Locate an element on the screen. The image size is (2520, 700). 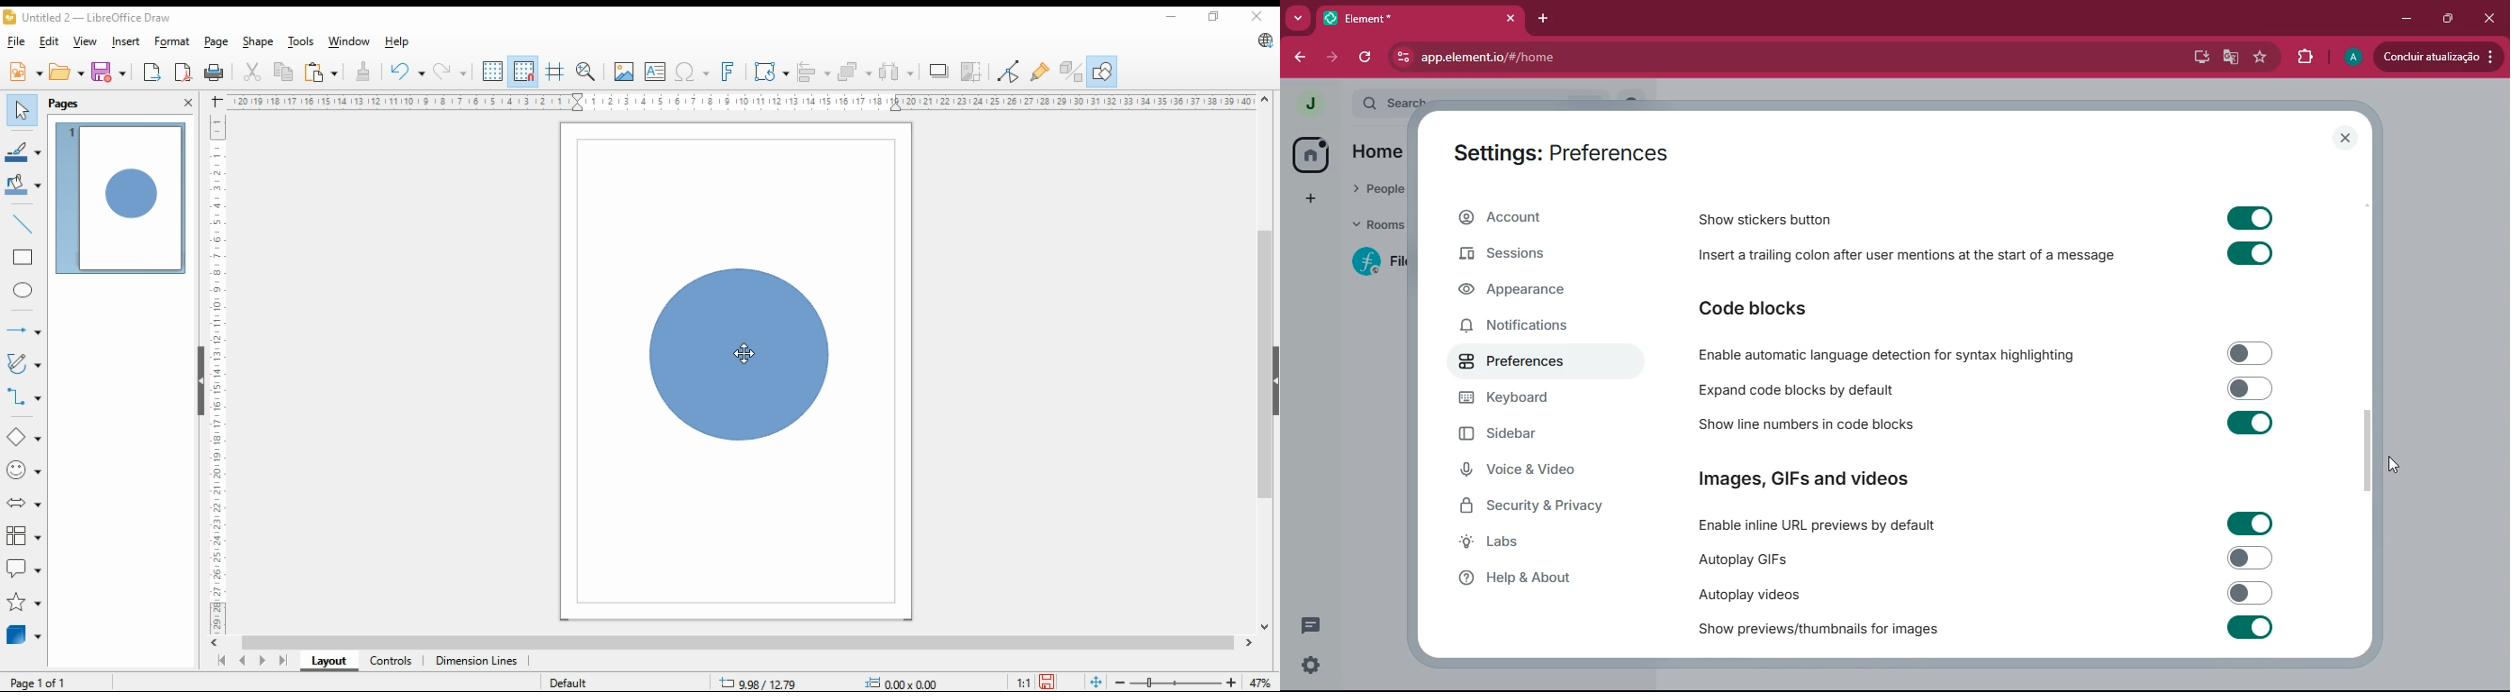
select at least three objects to distribute is located at coordinates (895, 72).